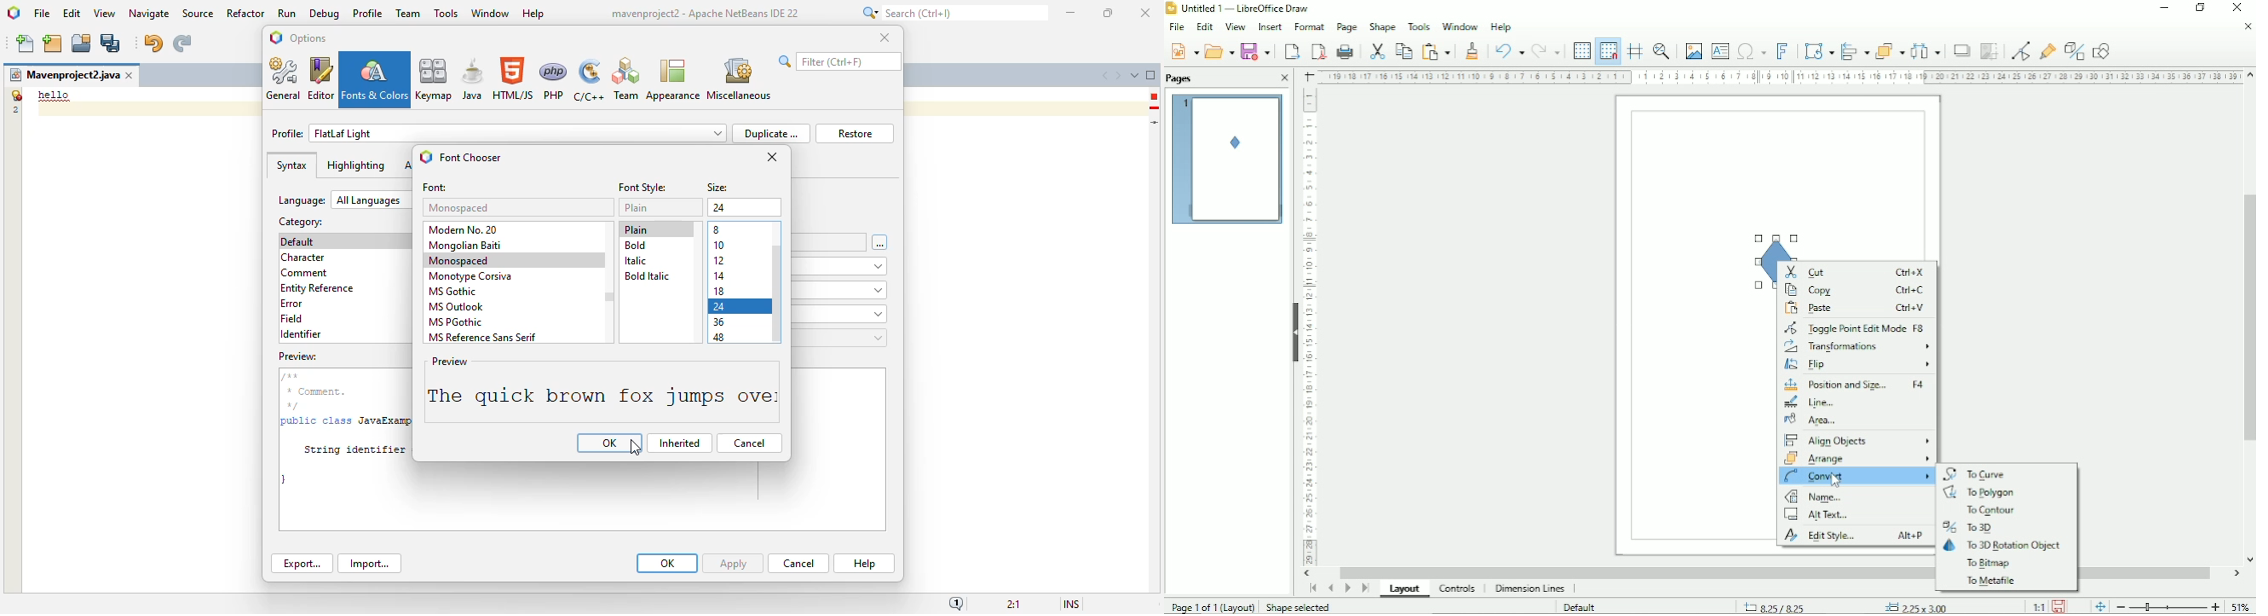 This screenshot has height=616, width=2268. What do you see at coordinates (1988, 581) in the screenshot?
I see `To metafile` at bounding box center [1988, 581].